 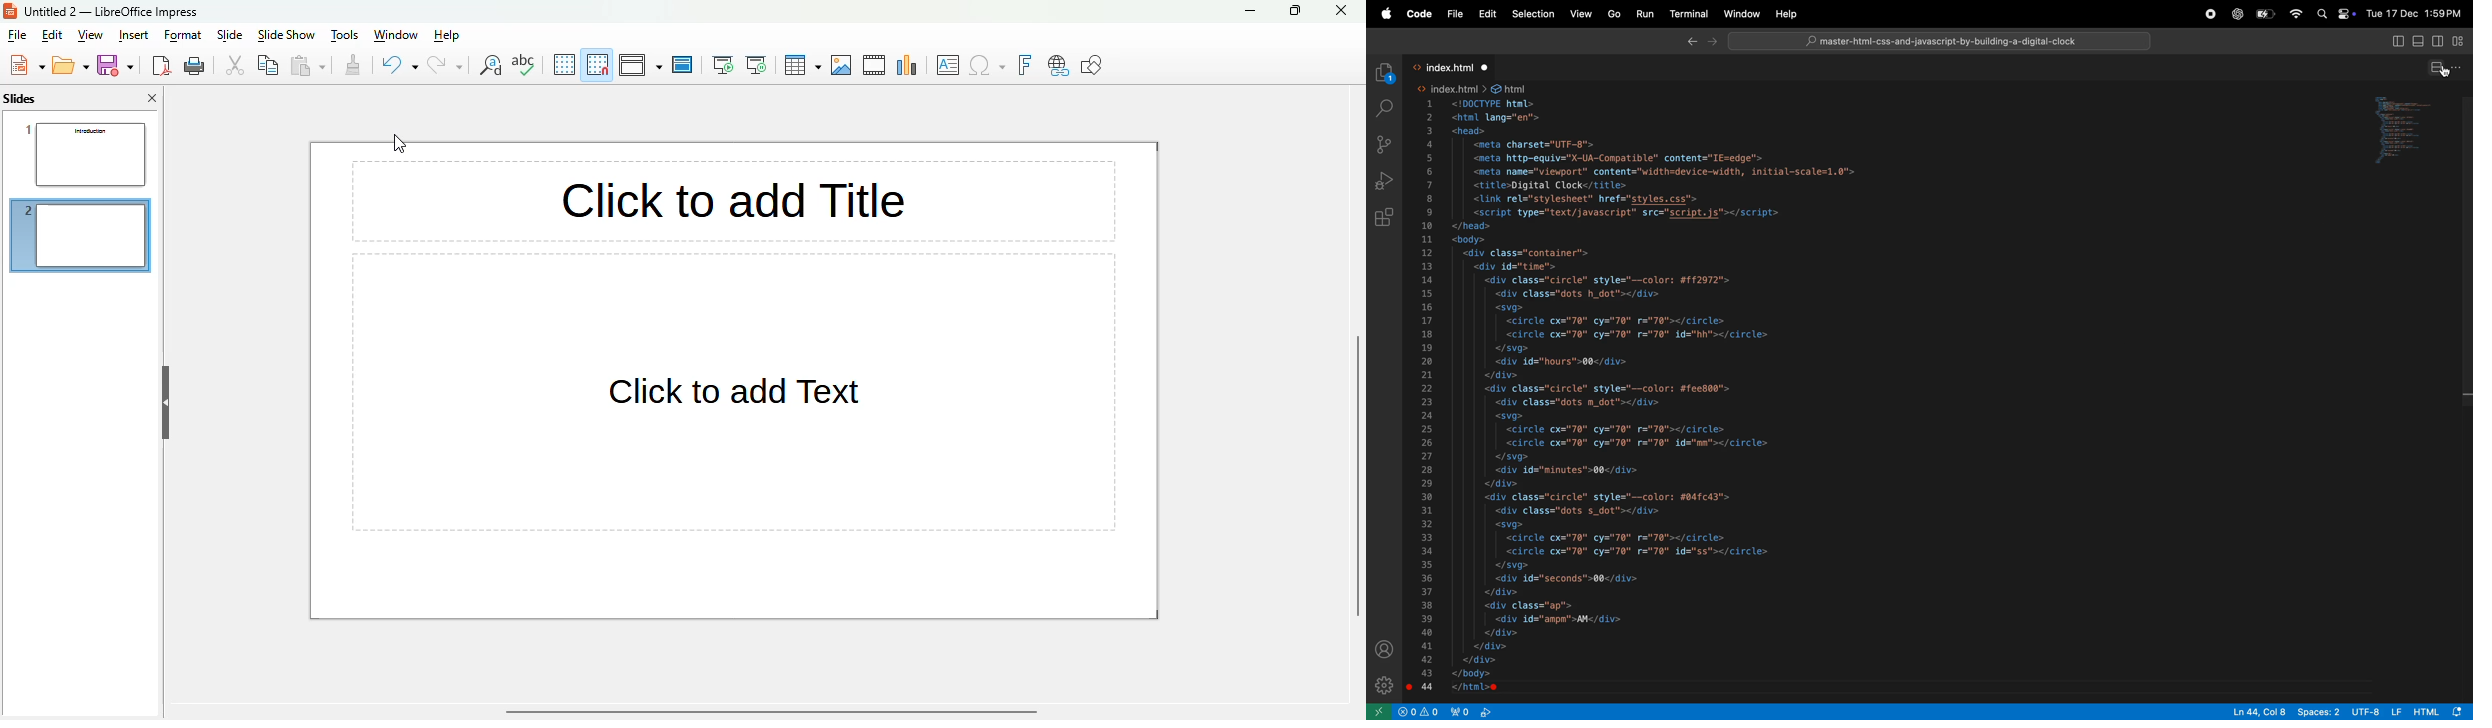 I want to click on insert textbox, so click(x=948, y=65).